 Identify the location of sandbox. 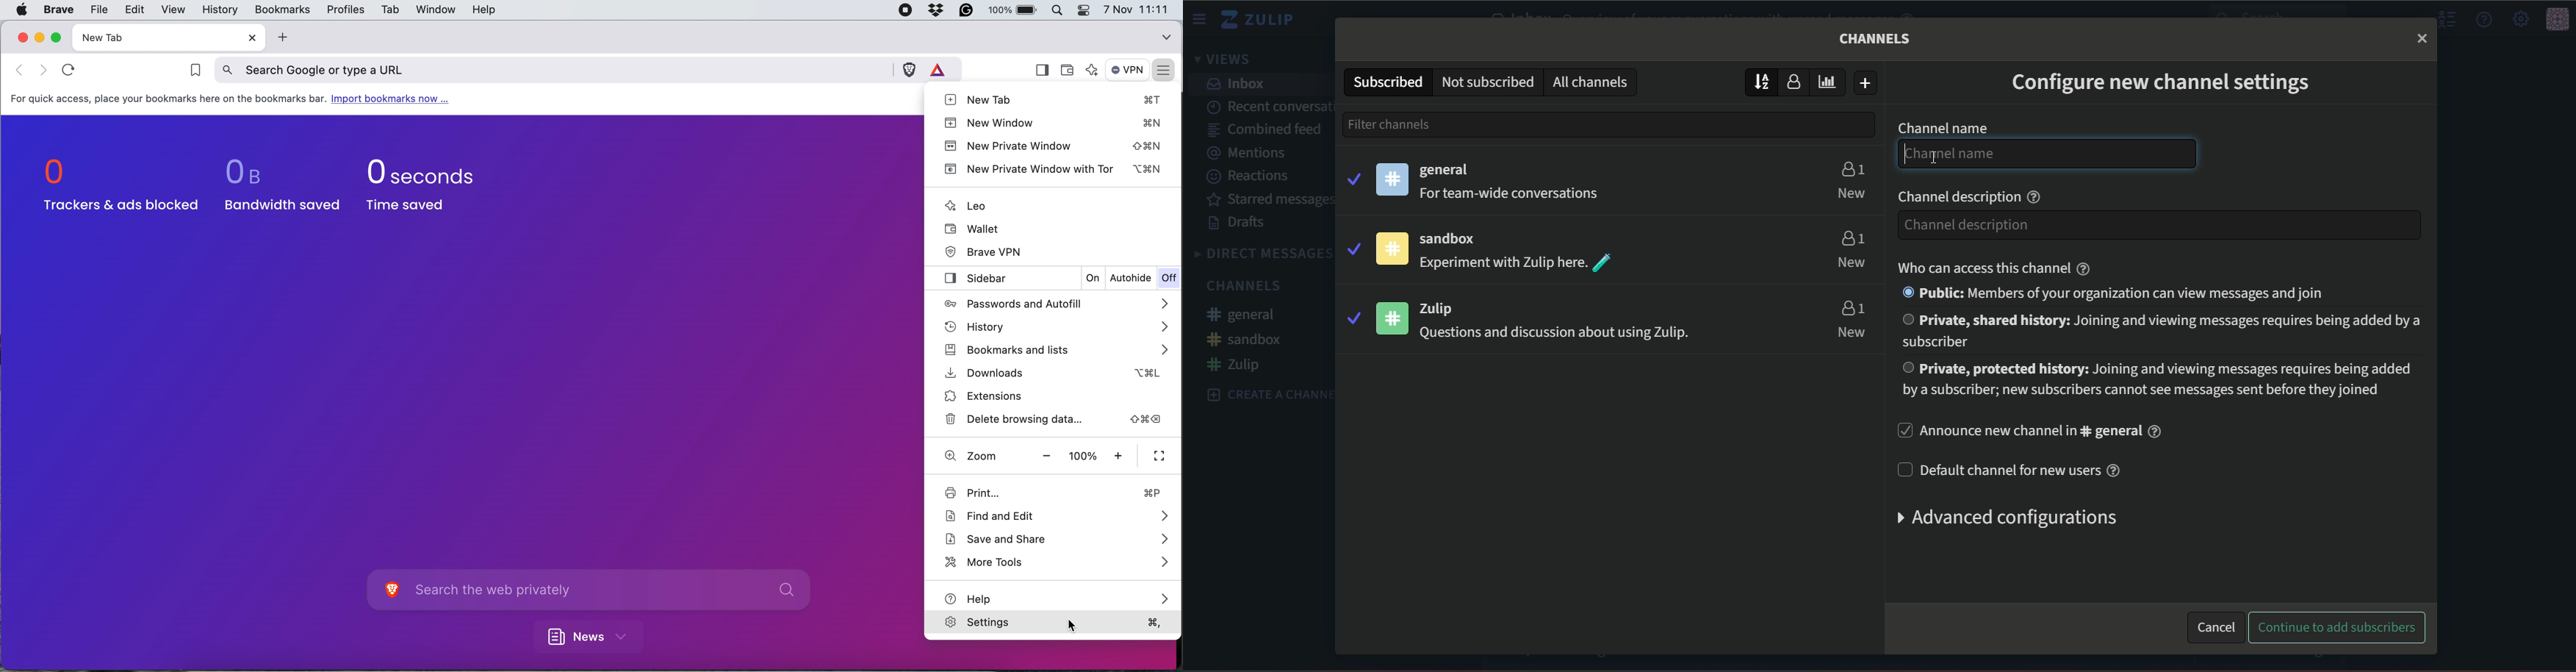
(1456, 240).